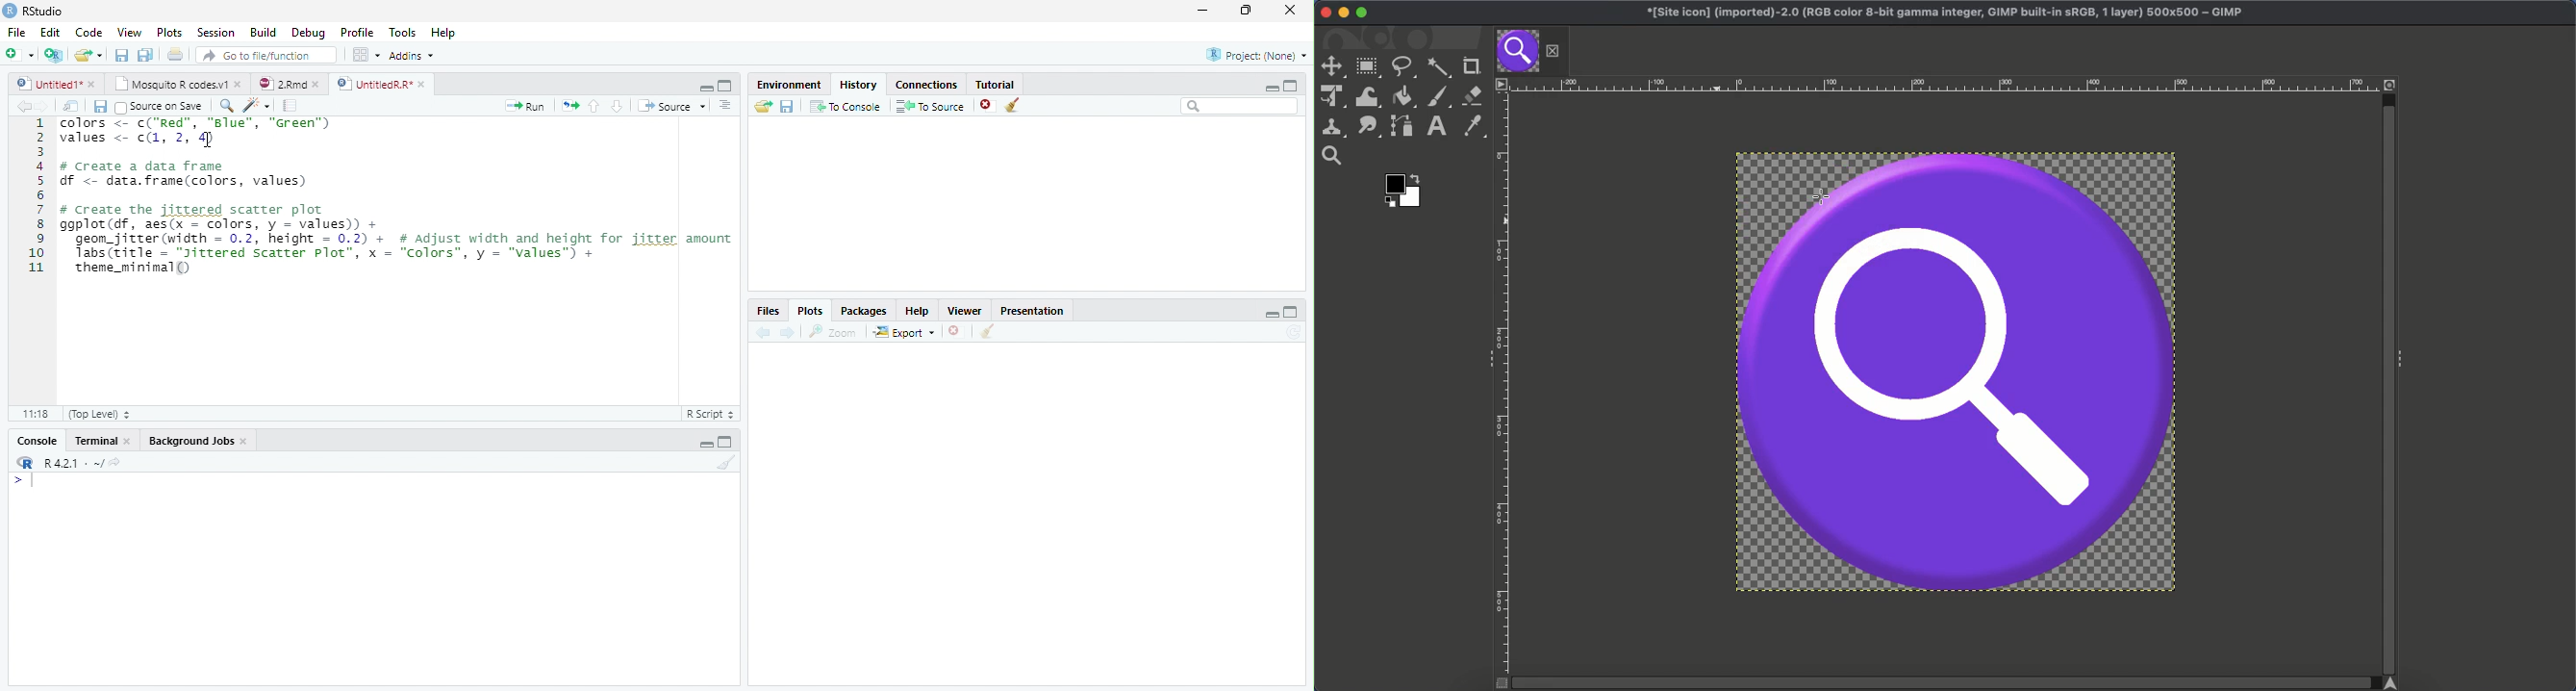 This screenshot has height=700, width=2576. Describe the element at coordinates (905, 331) in the screenshot. I see `Export` at that location.